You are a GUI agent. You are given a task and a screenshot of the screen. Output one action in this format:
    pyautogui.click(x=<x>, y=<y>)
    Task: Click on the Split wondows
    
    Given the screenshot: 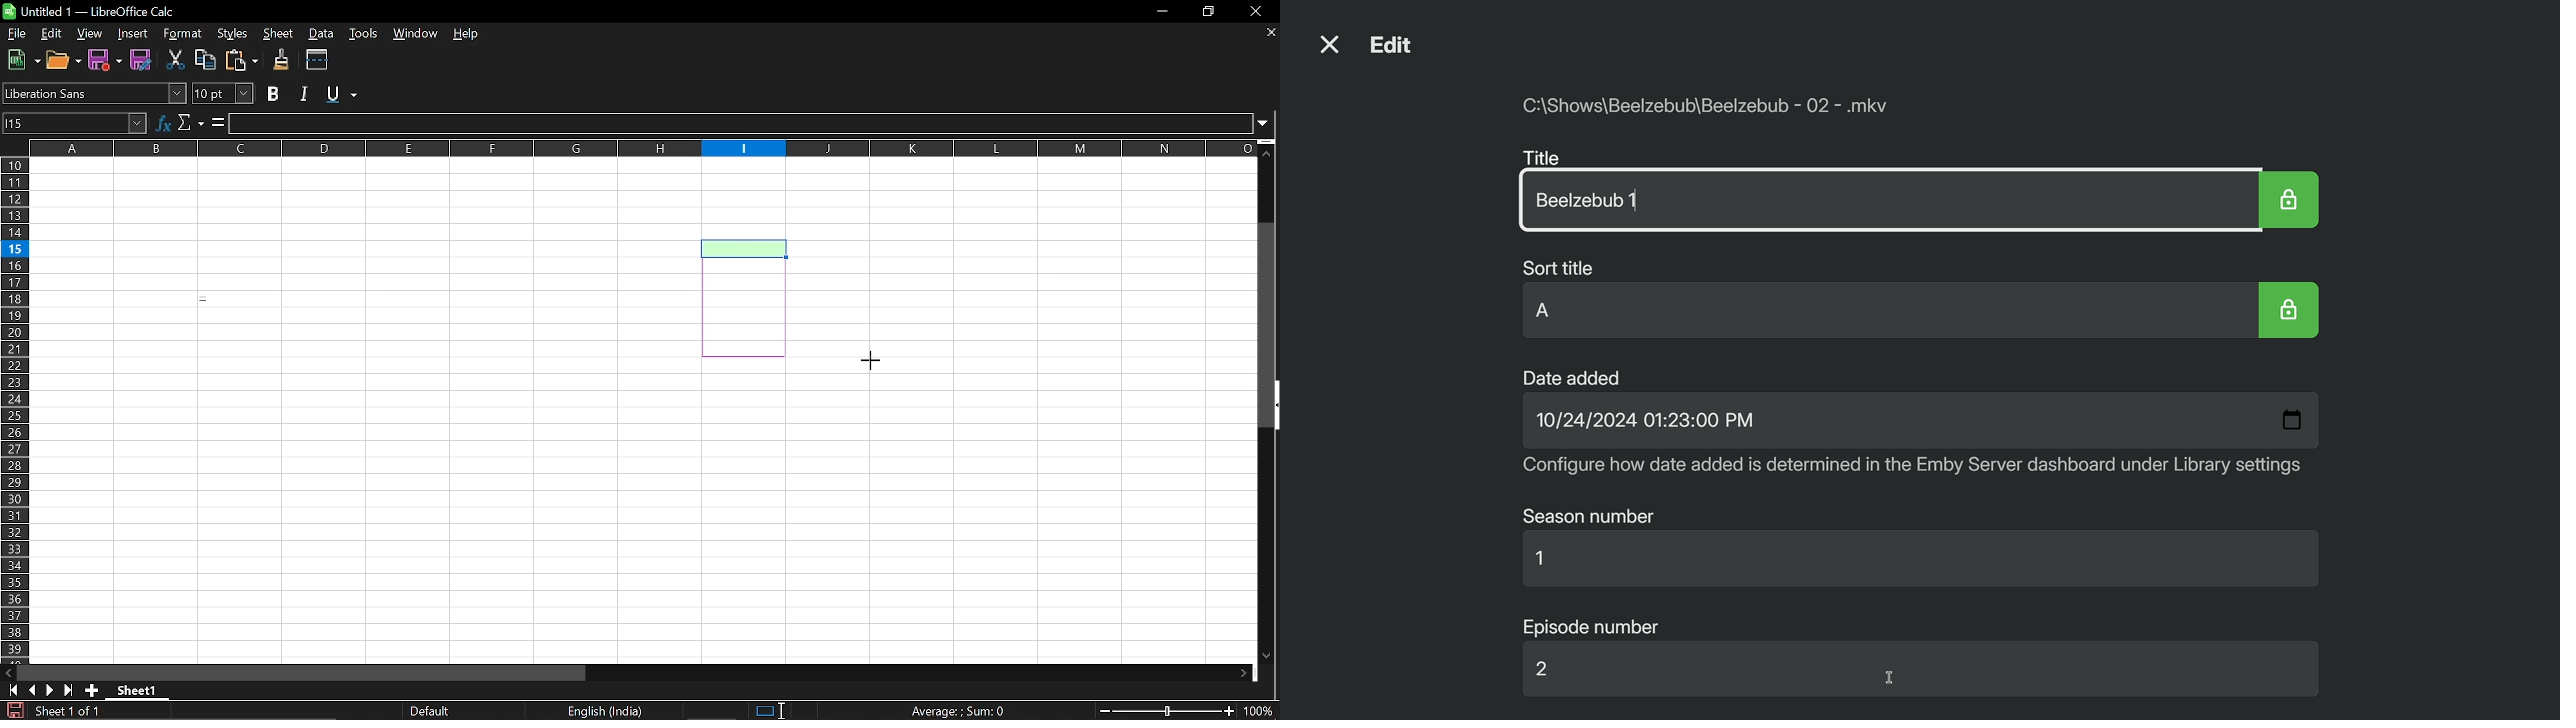 What is the action you would take?
    pyautogui.click(x=318, y=60)
    